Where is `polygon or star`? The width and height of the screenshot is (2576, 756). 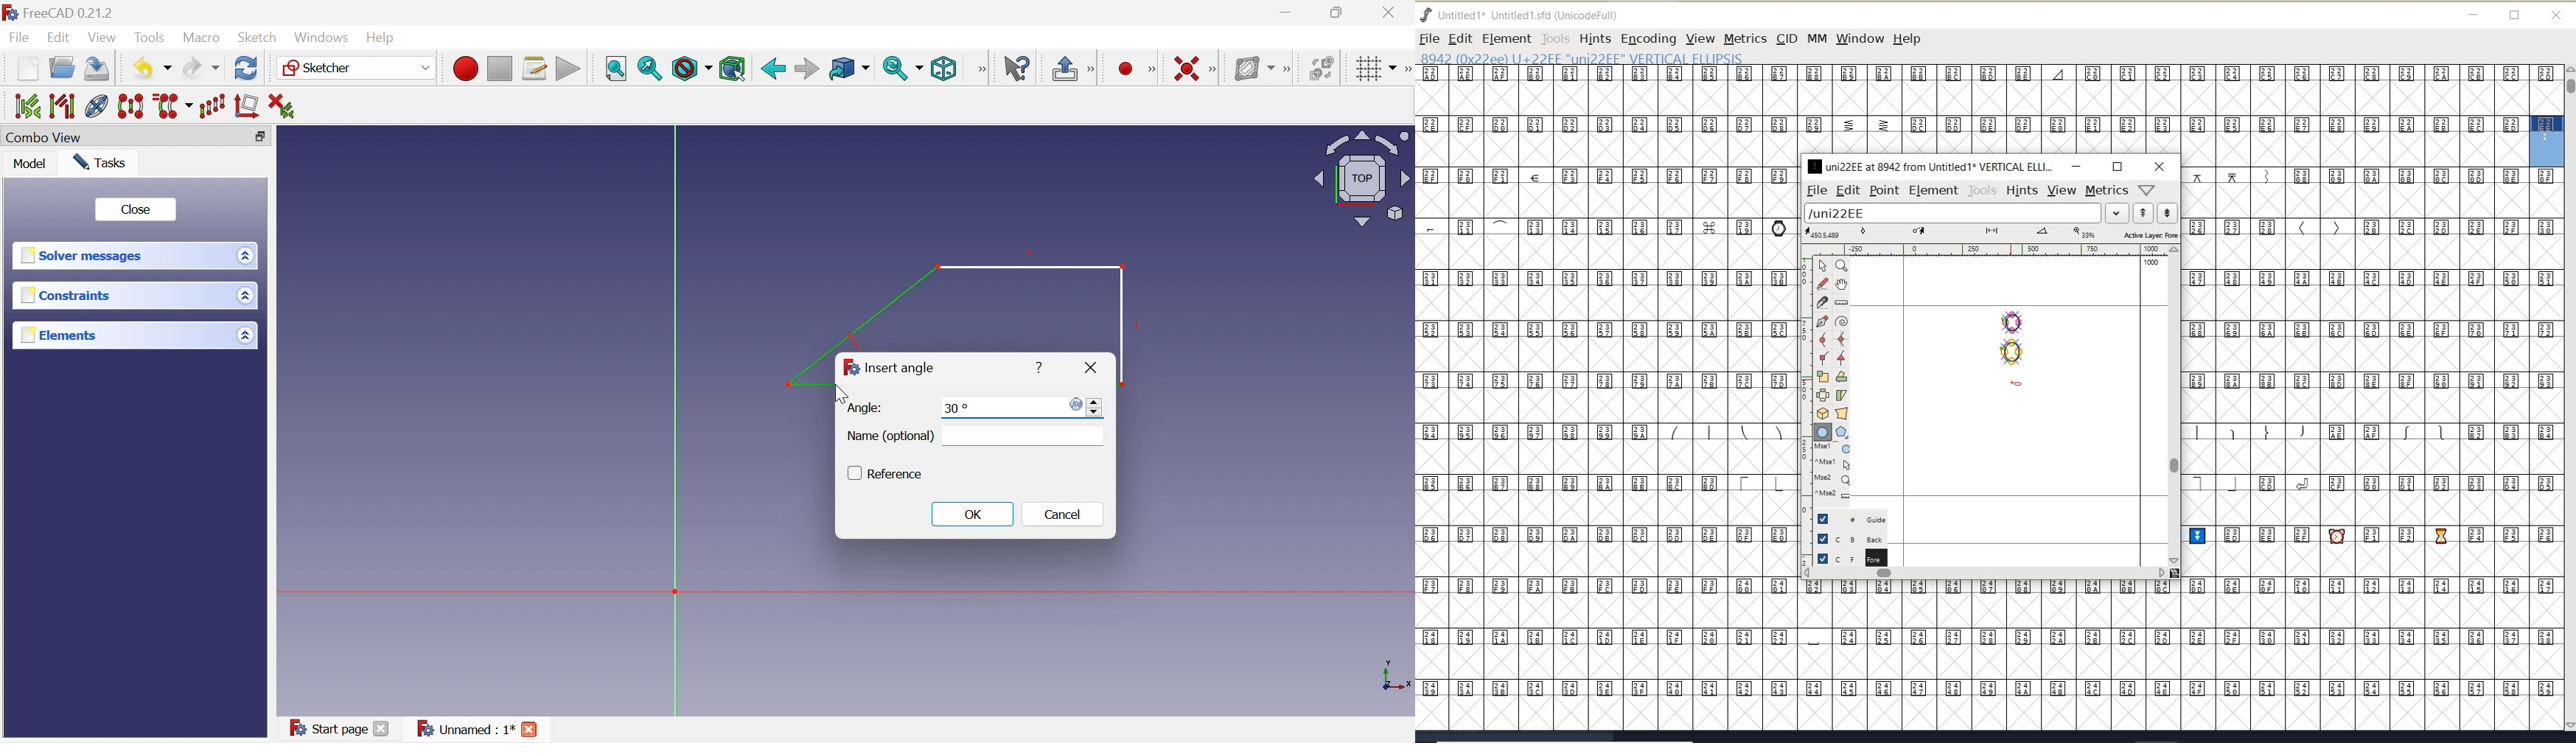 polygon or star is located at coordinates (1841, 433).